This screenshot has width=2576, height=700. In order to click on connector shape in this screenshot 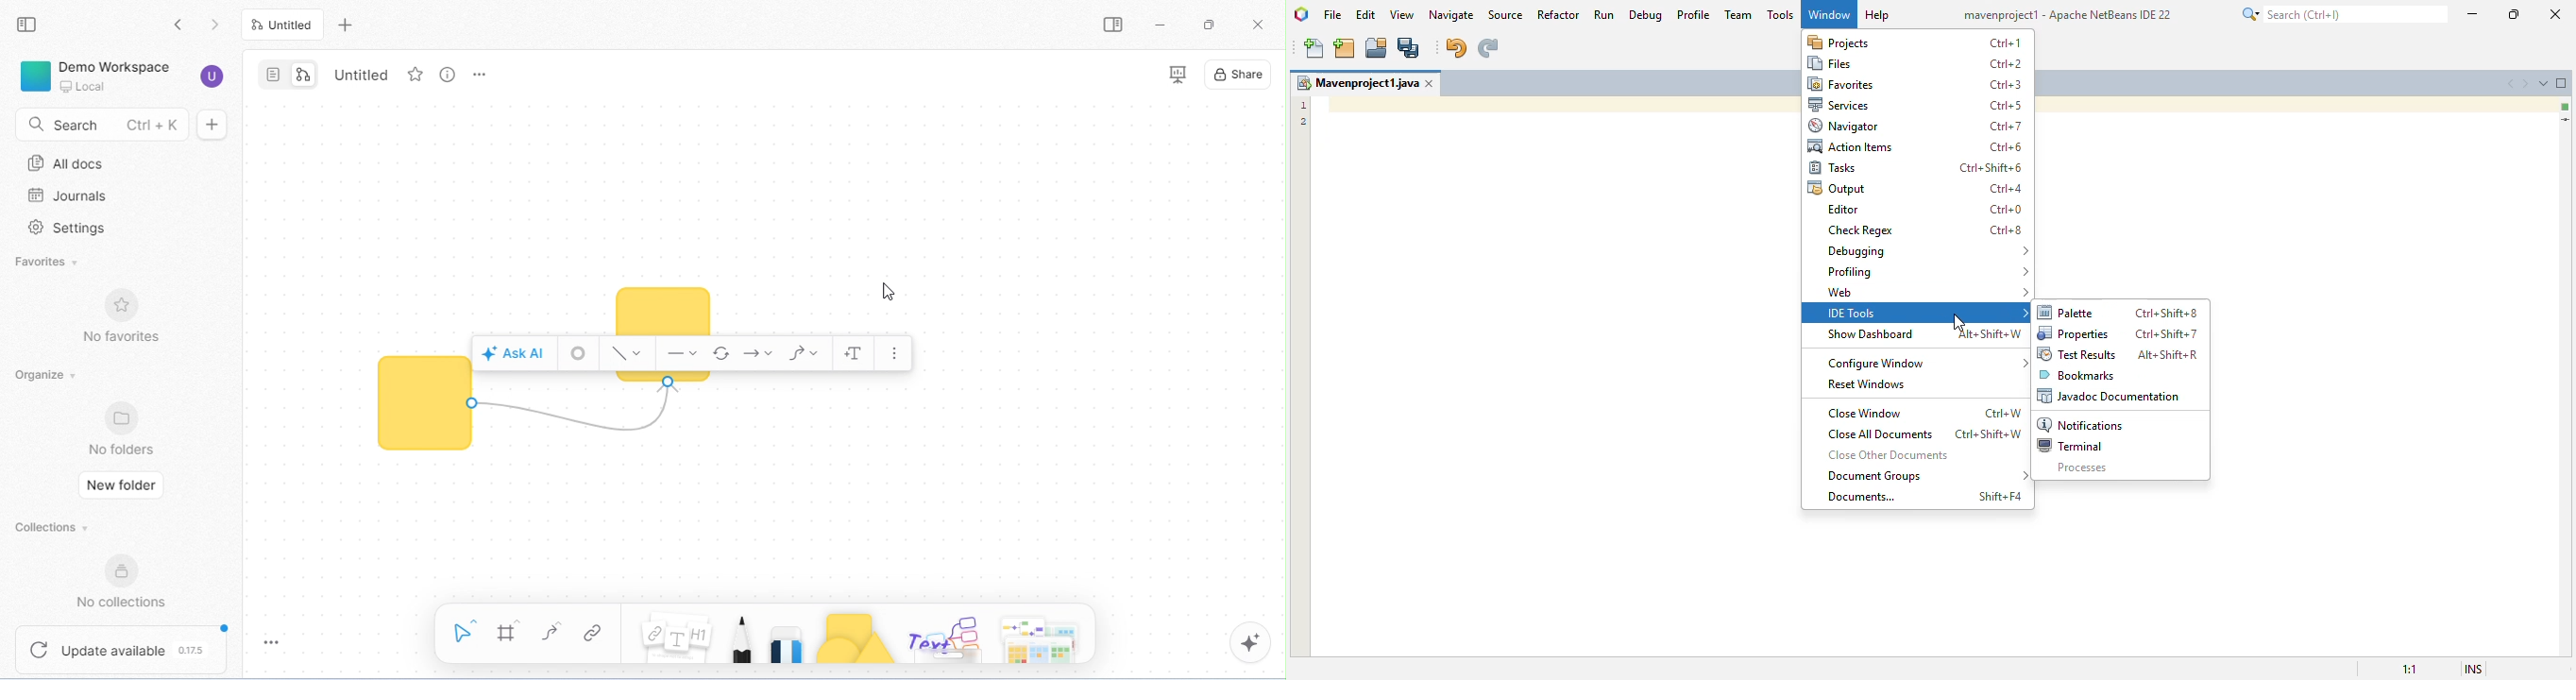, I will do `click(806, 353)`.